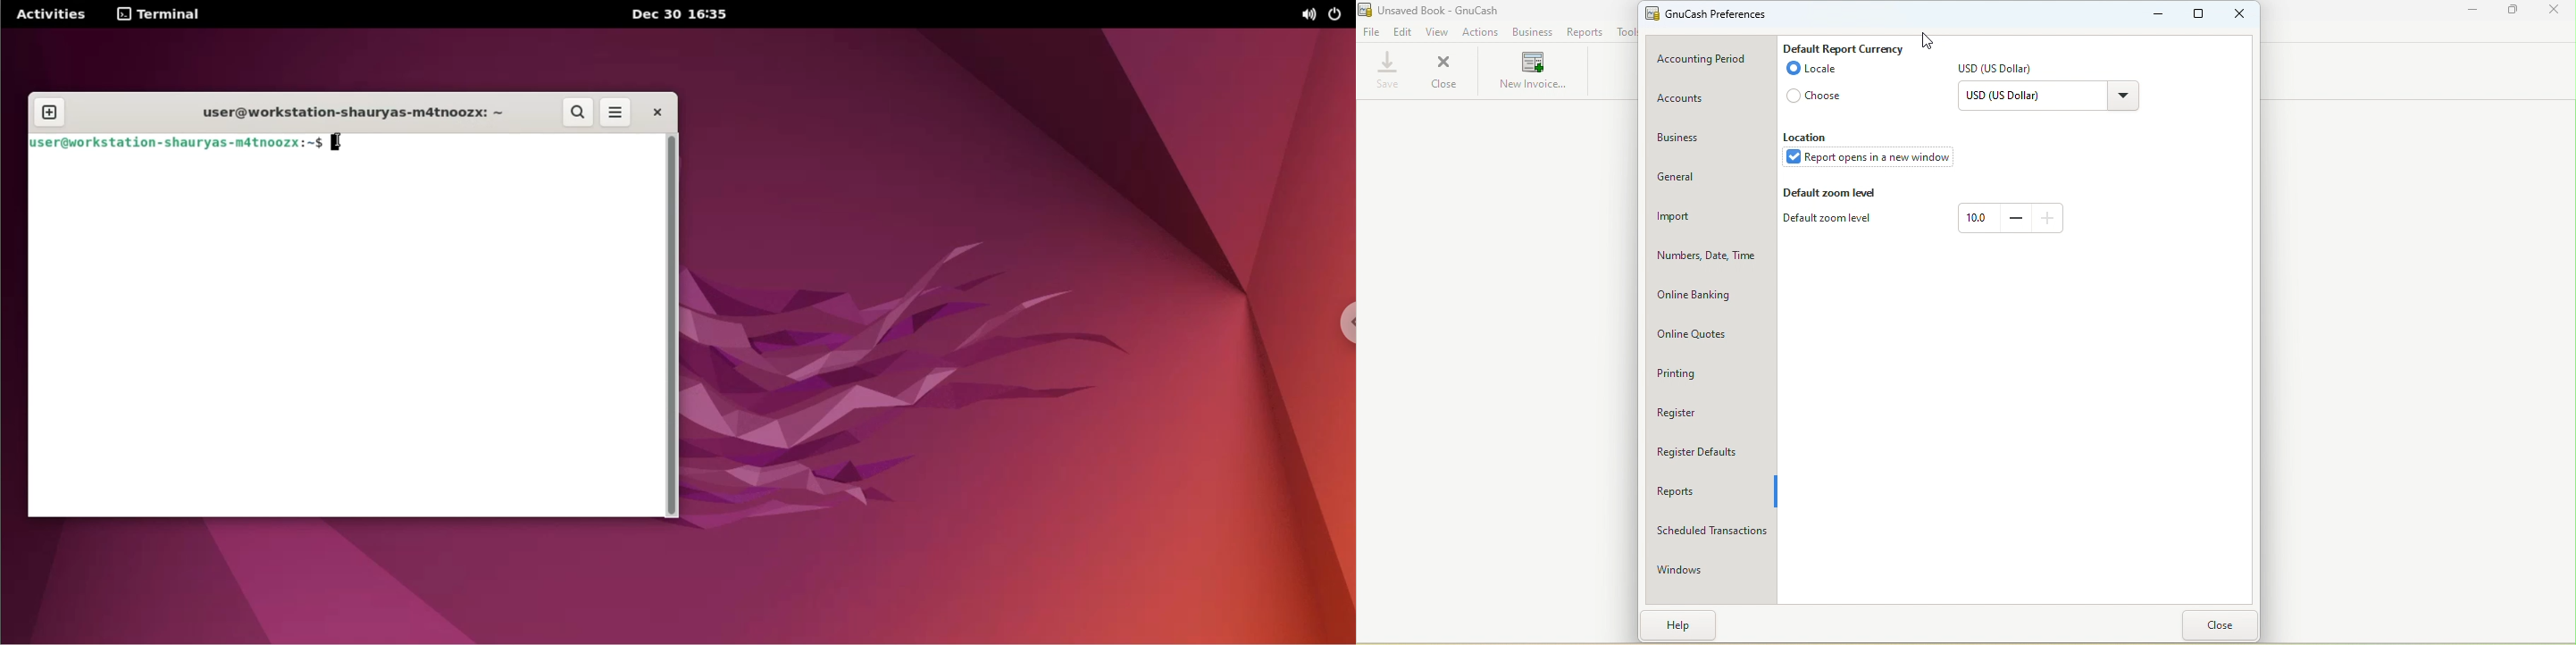 This screenshot has height=672, width=2576. Describe the element at coordinates (1710, 532) in the screenshot. I see `Scheduled transactions` at that location.